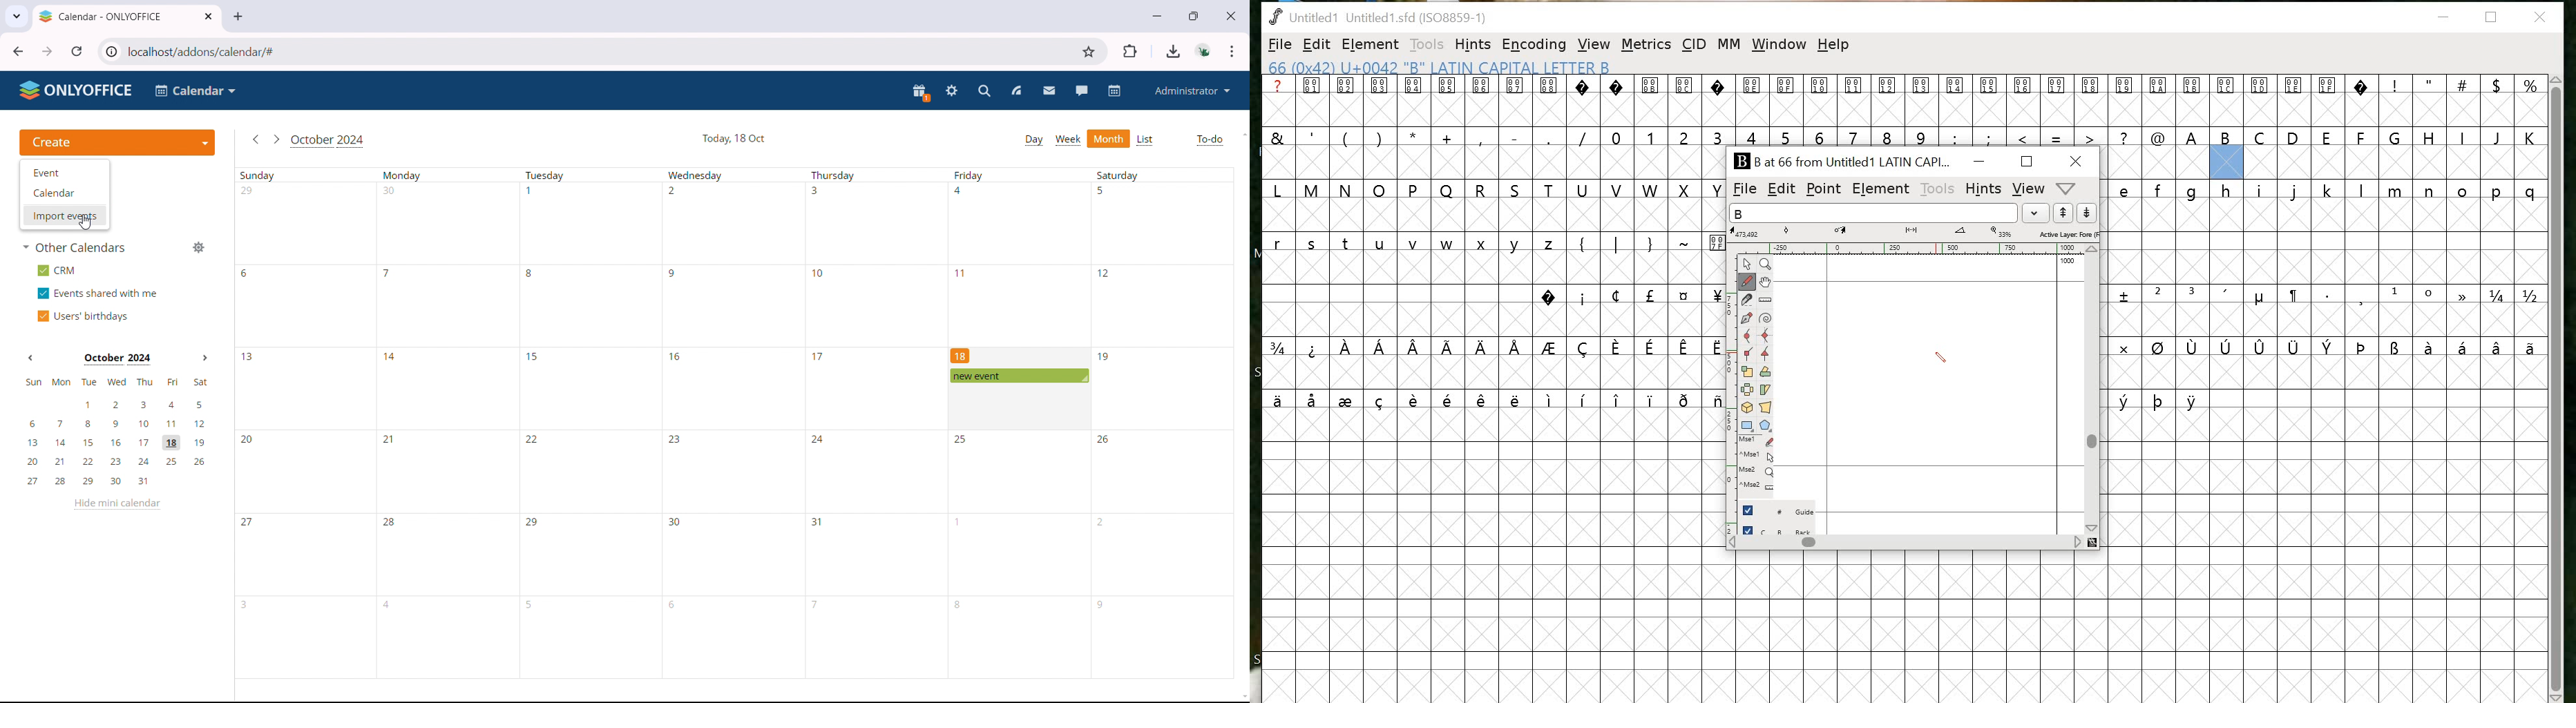 This screenshot has height=728, width=2576. Describe the element at coordinates (1906, 249) in the screenshot. I see `ruler` at that location.